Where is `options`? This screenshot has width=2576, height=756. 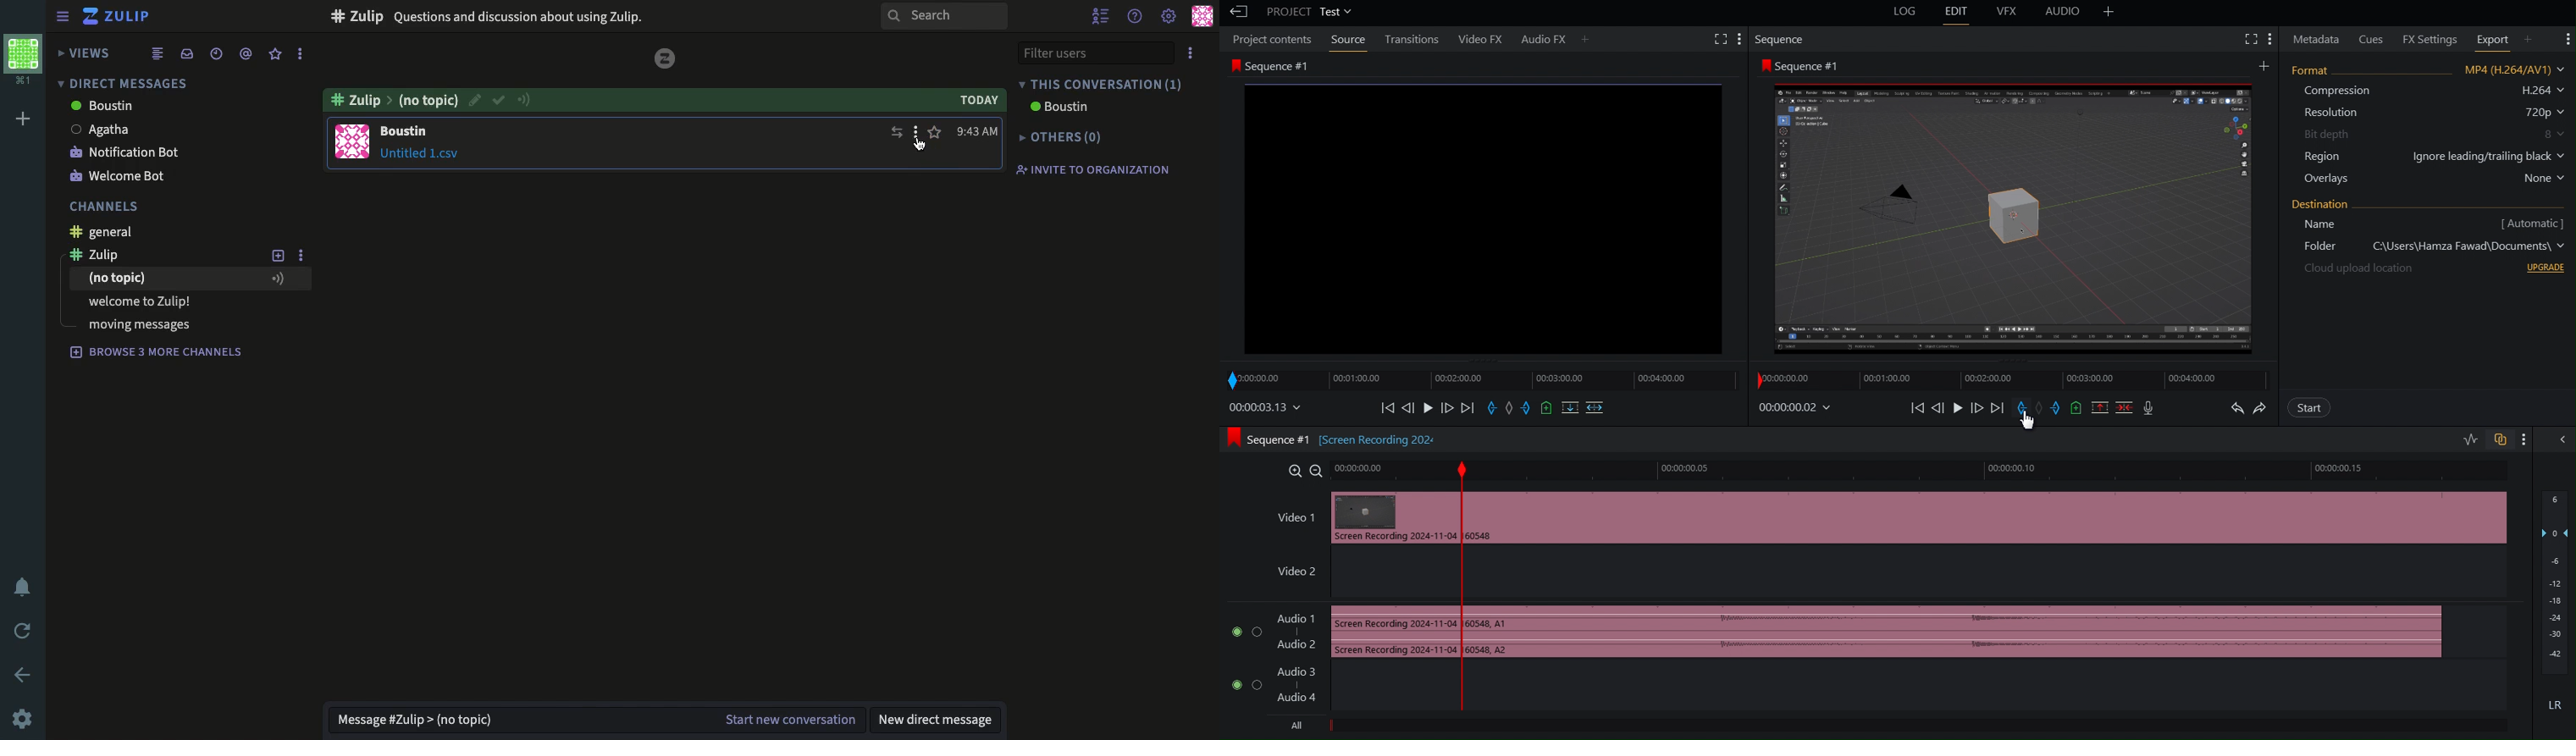
options is located at coordinates (301, 257).